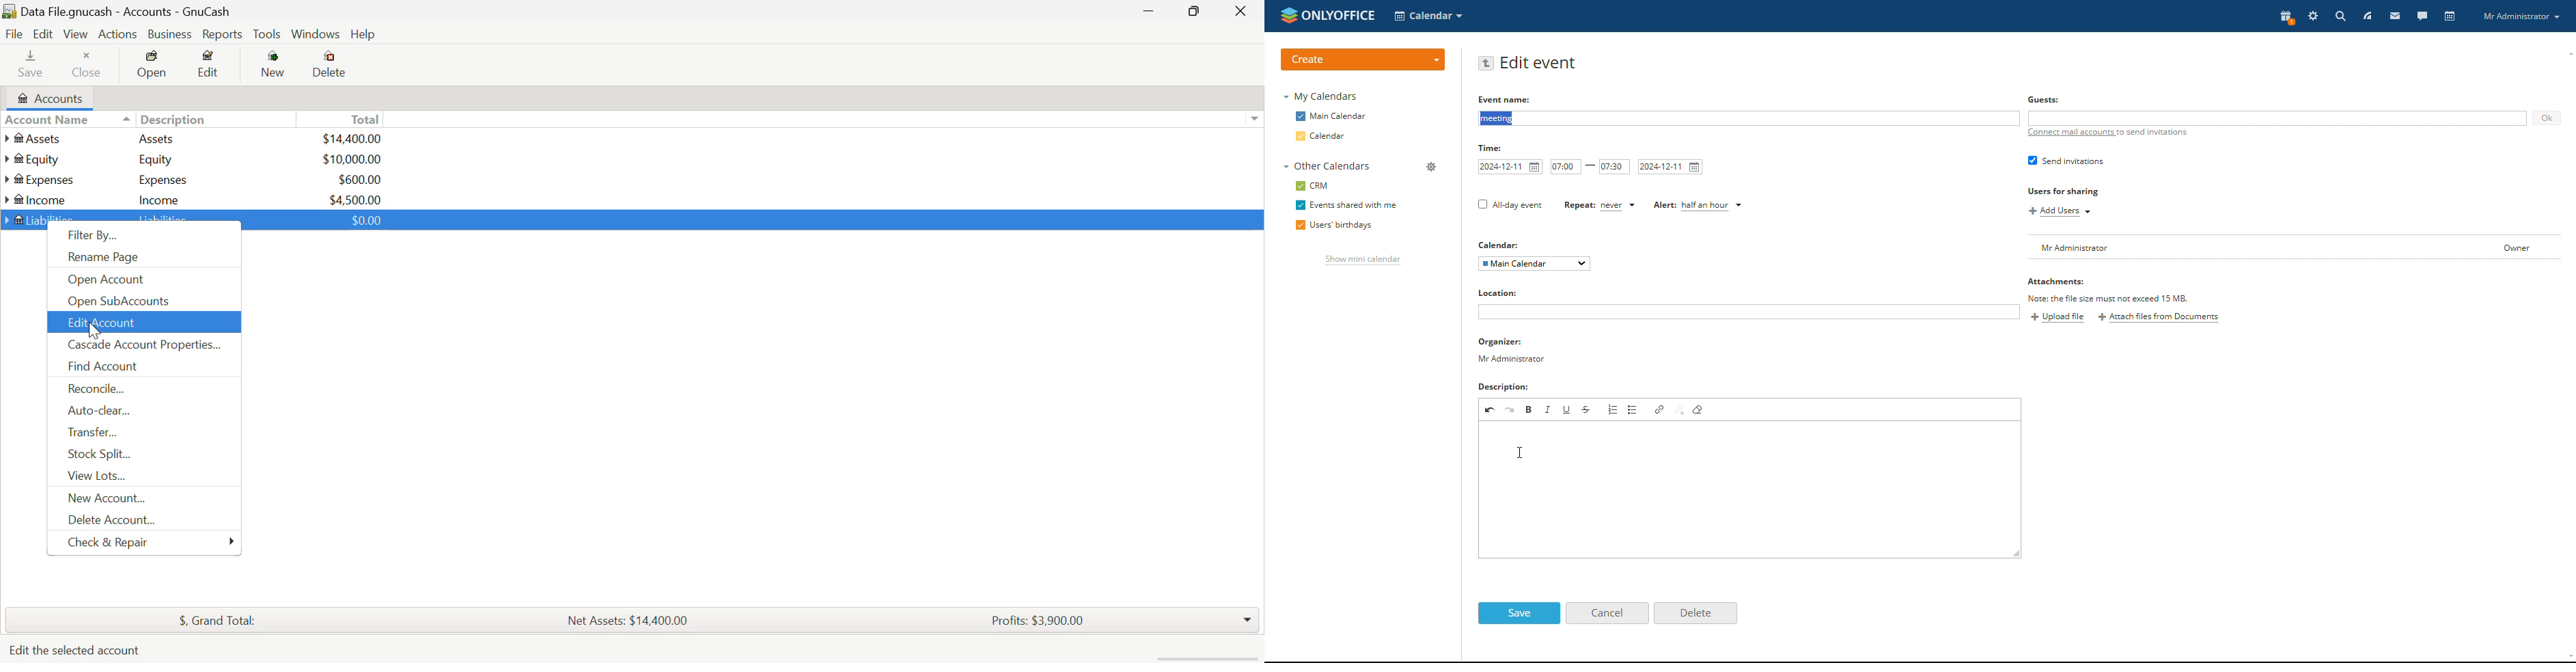 This screenshot has height=672, width=2576. I want to click on Income Account, so click(40, 200).